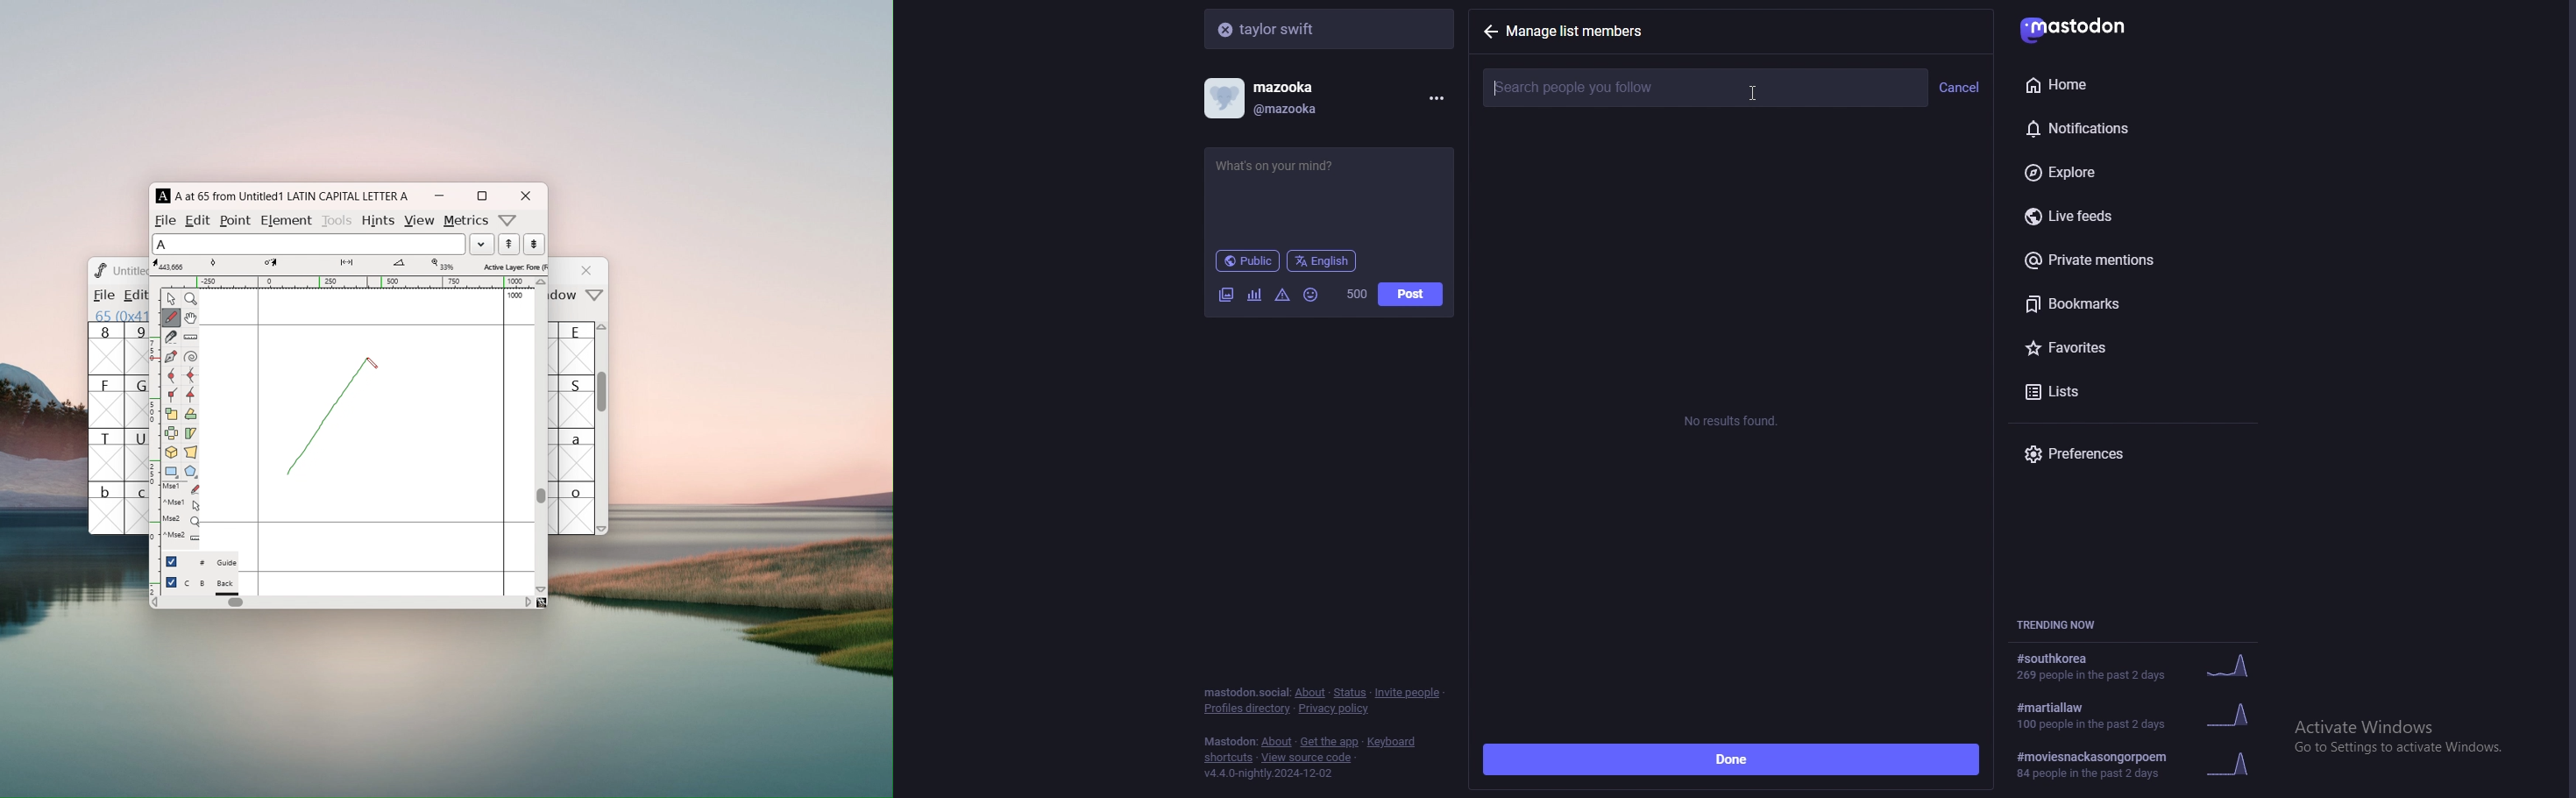 Image resolution: width=2576 pixels, height=812 pixels. What do you see at coordinates (1960, 89) in the screenshot?
I see `cancel` at bounding box center [1960, 89].